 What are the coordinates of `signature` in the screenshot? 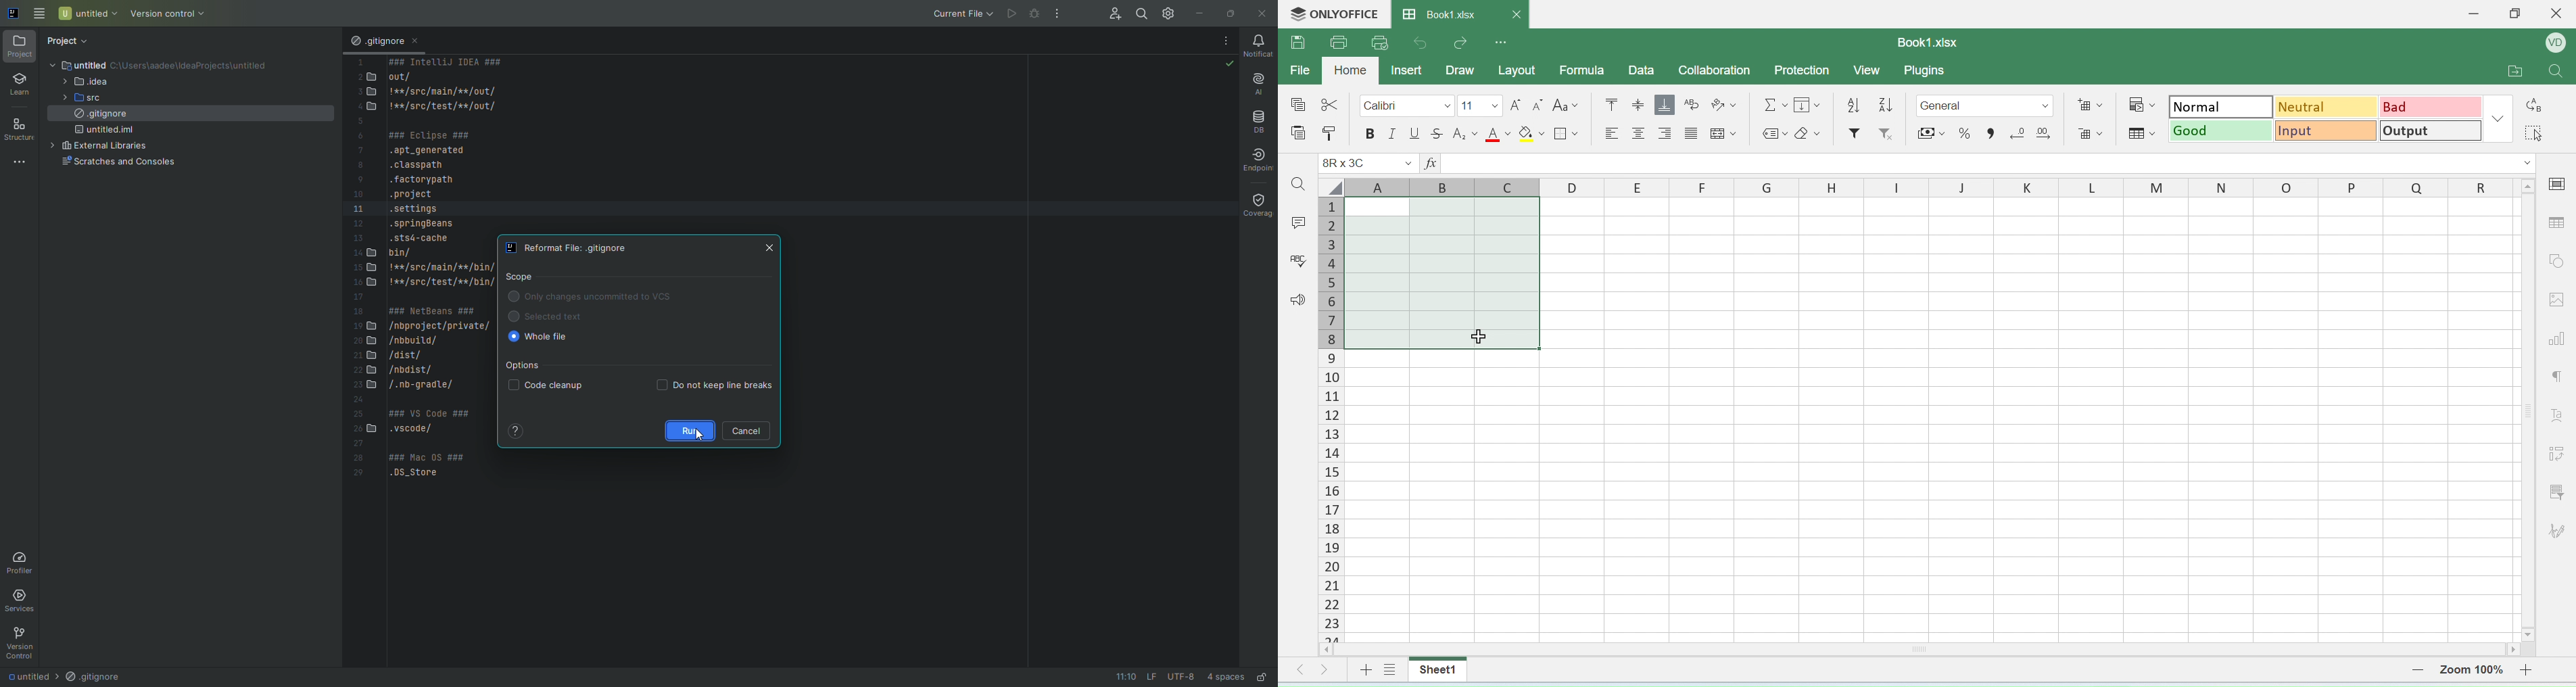 It's located at (2559, 534).